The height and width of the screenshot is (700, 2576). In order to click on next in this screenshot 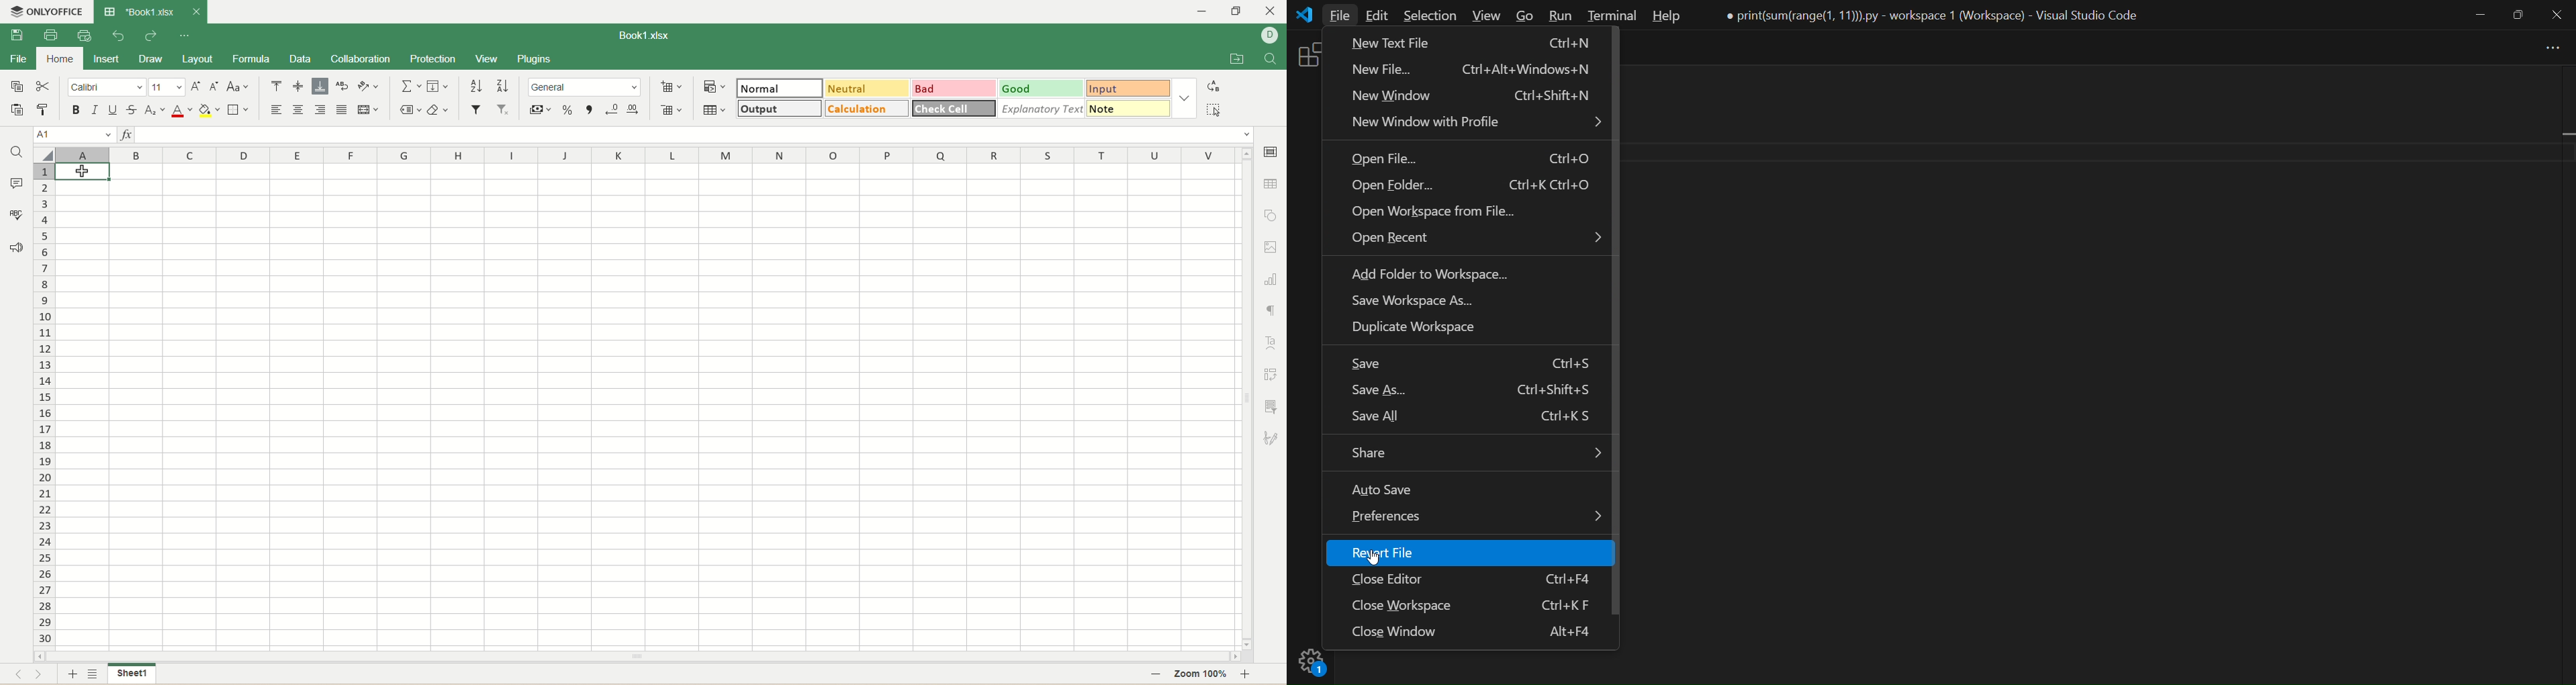, I will do `click(45, 676)`.